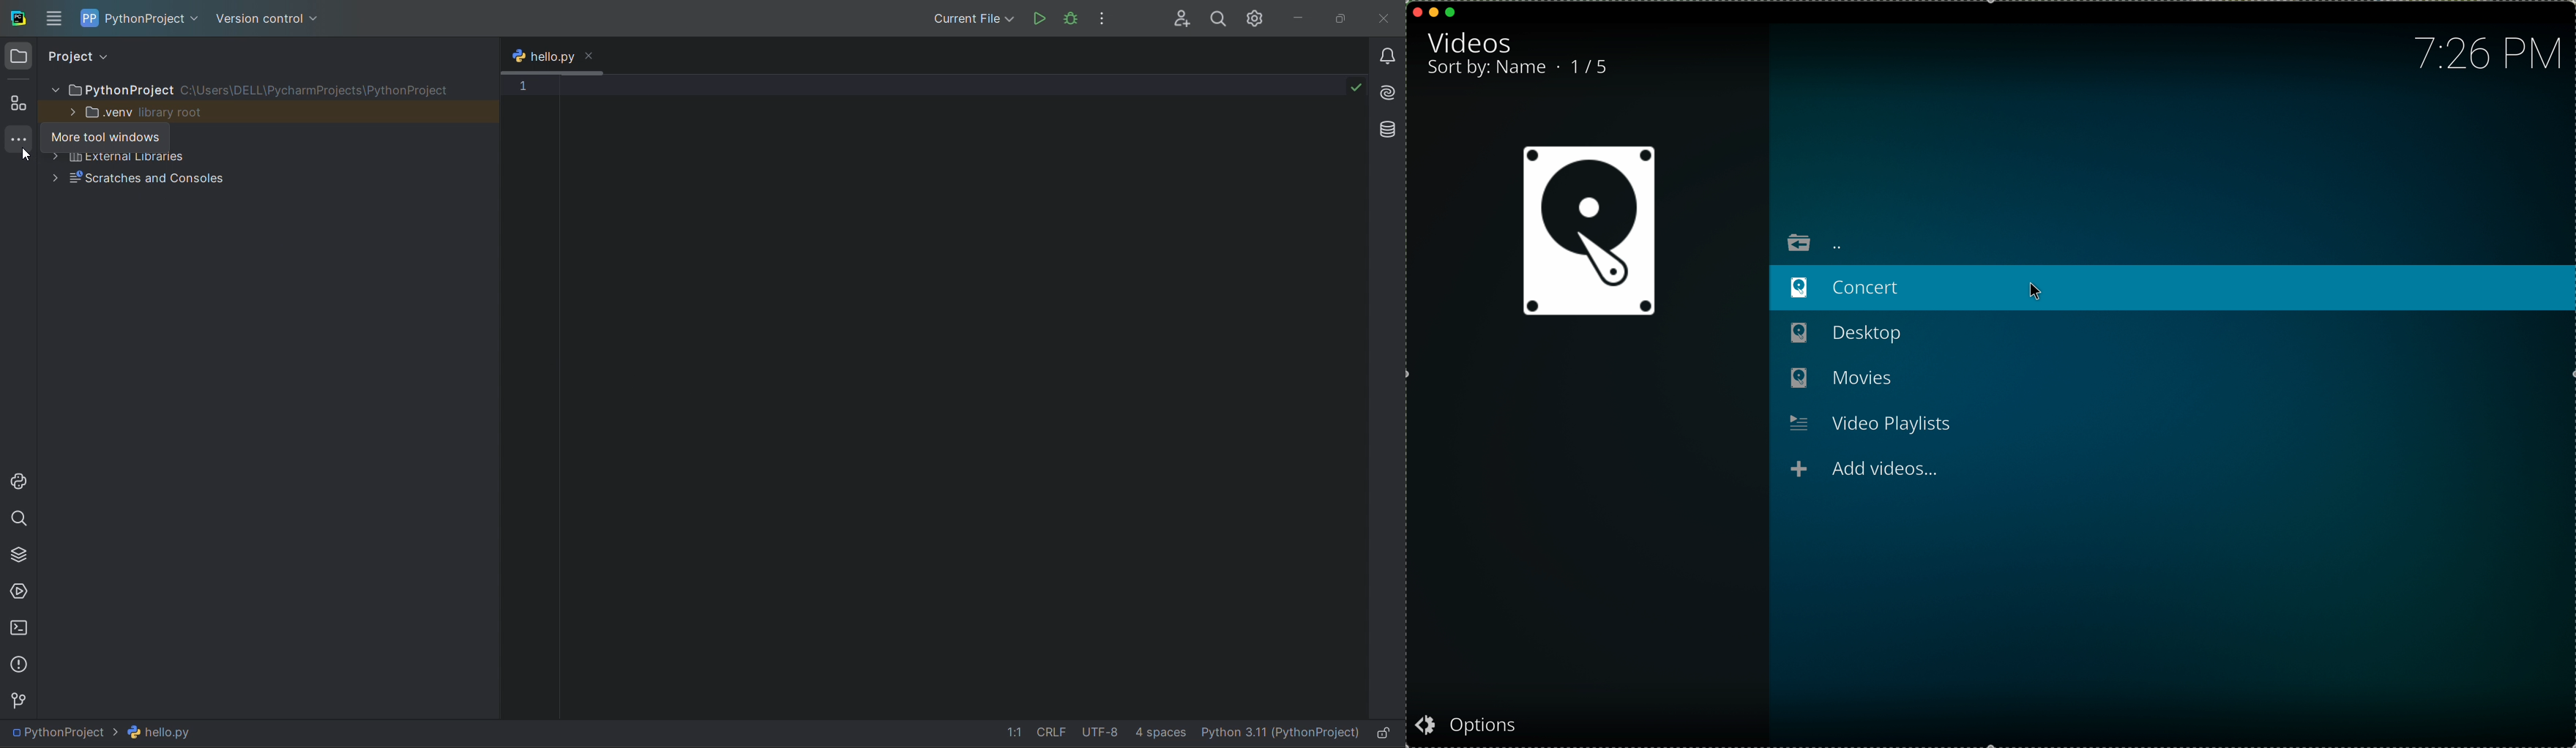  What do you see at coordinates (89, 18) in the screenshot?
I see `icon` at bounding box center [89, 18].